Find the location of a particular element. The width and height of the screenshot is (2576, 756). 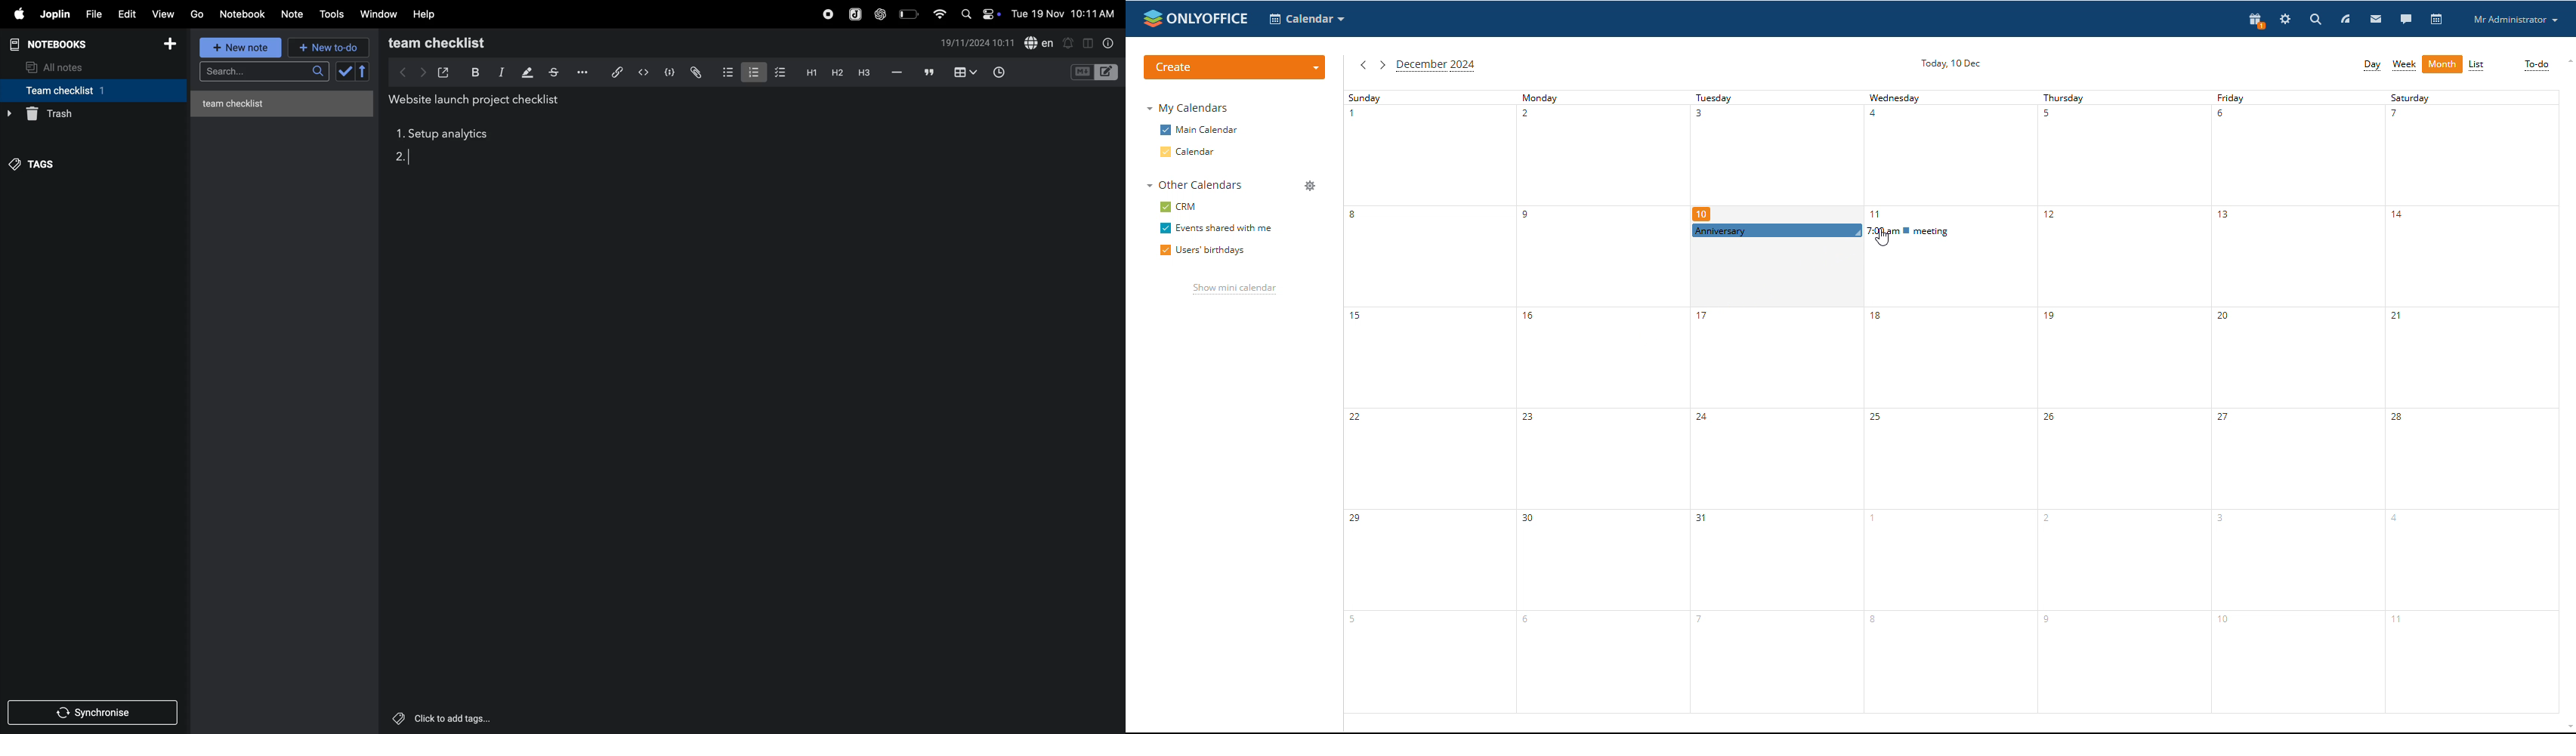

open window is located at coordinates (444, 70).